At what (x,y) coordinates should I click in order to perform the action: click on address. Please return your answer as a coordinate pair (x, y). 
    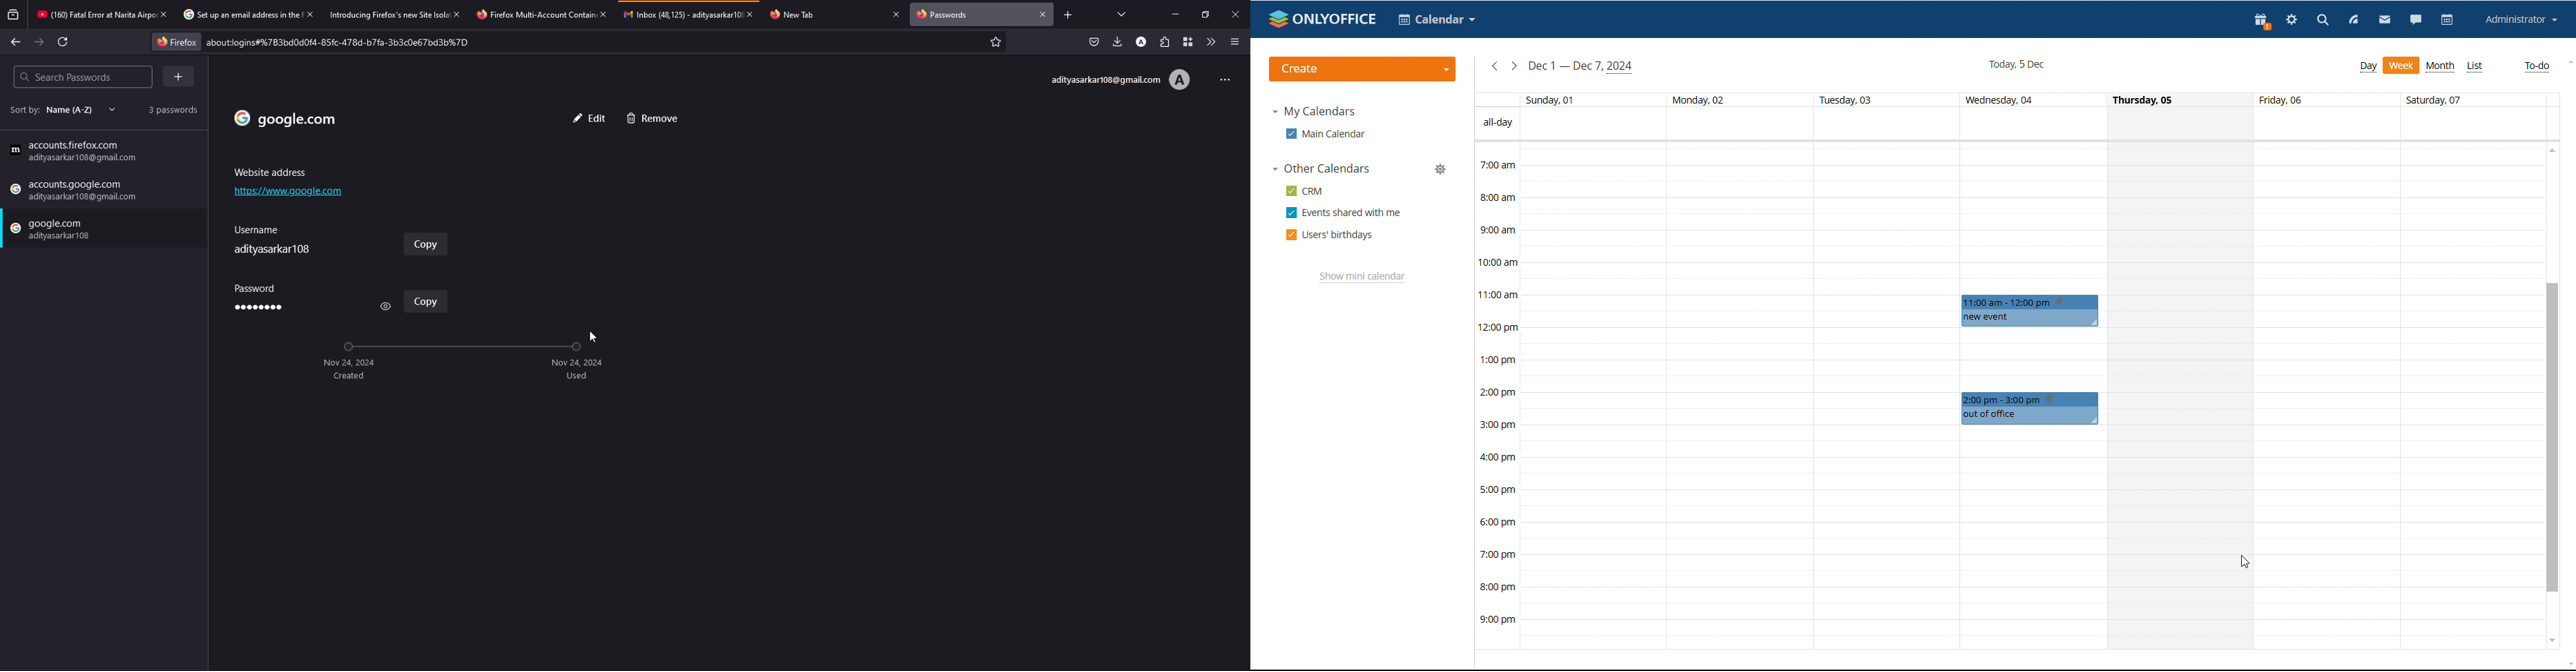
    Looking at the image, I should click on (295, 193).